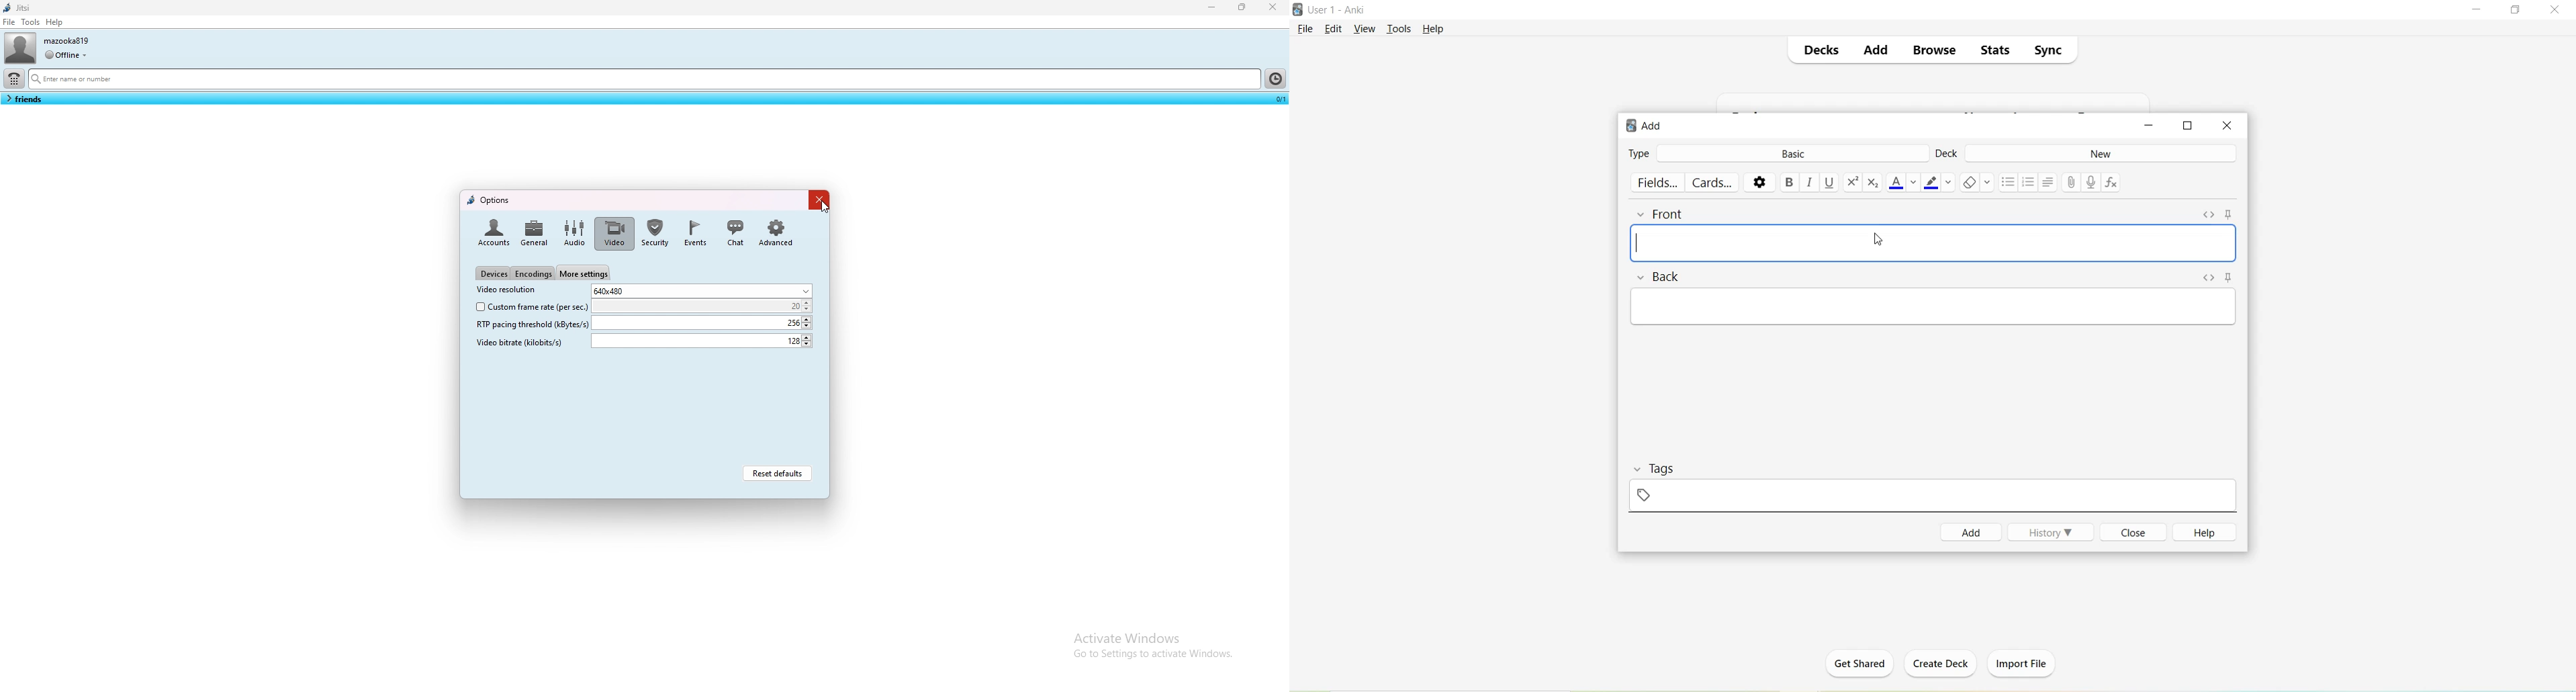  What do you see at coordinates (55, 22) in the screenshot?
I see `help` at bounding box center [55, 22].